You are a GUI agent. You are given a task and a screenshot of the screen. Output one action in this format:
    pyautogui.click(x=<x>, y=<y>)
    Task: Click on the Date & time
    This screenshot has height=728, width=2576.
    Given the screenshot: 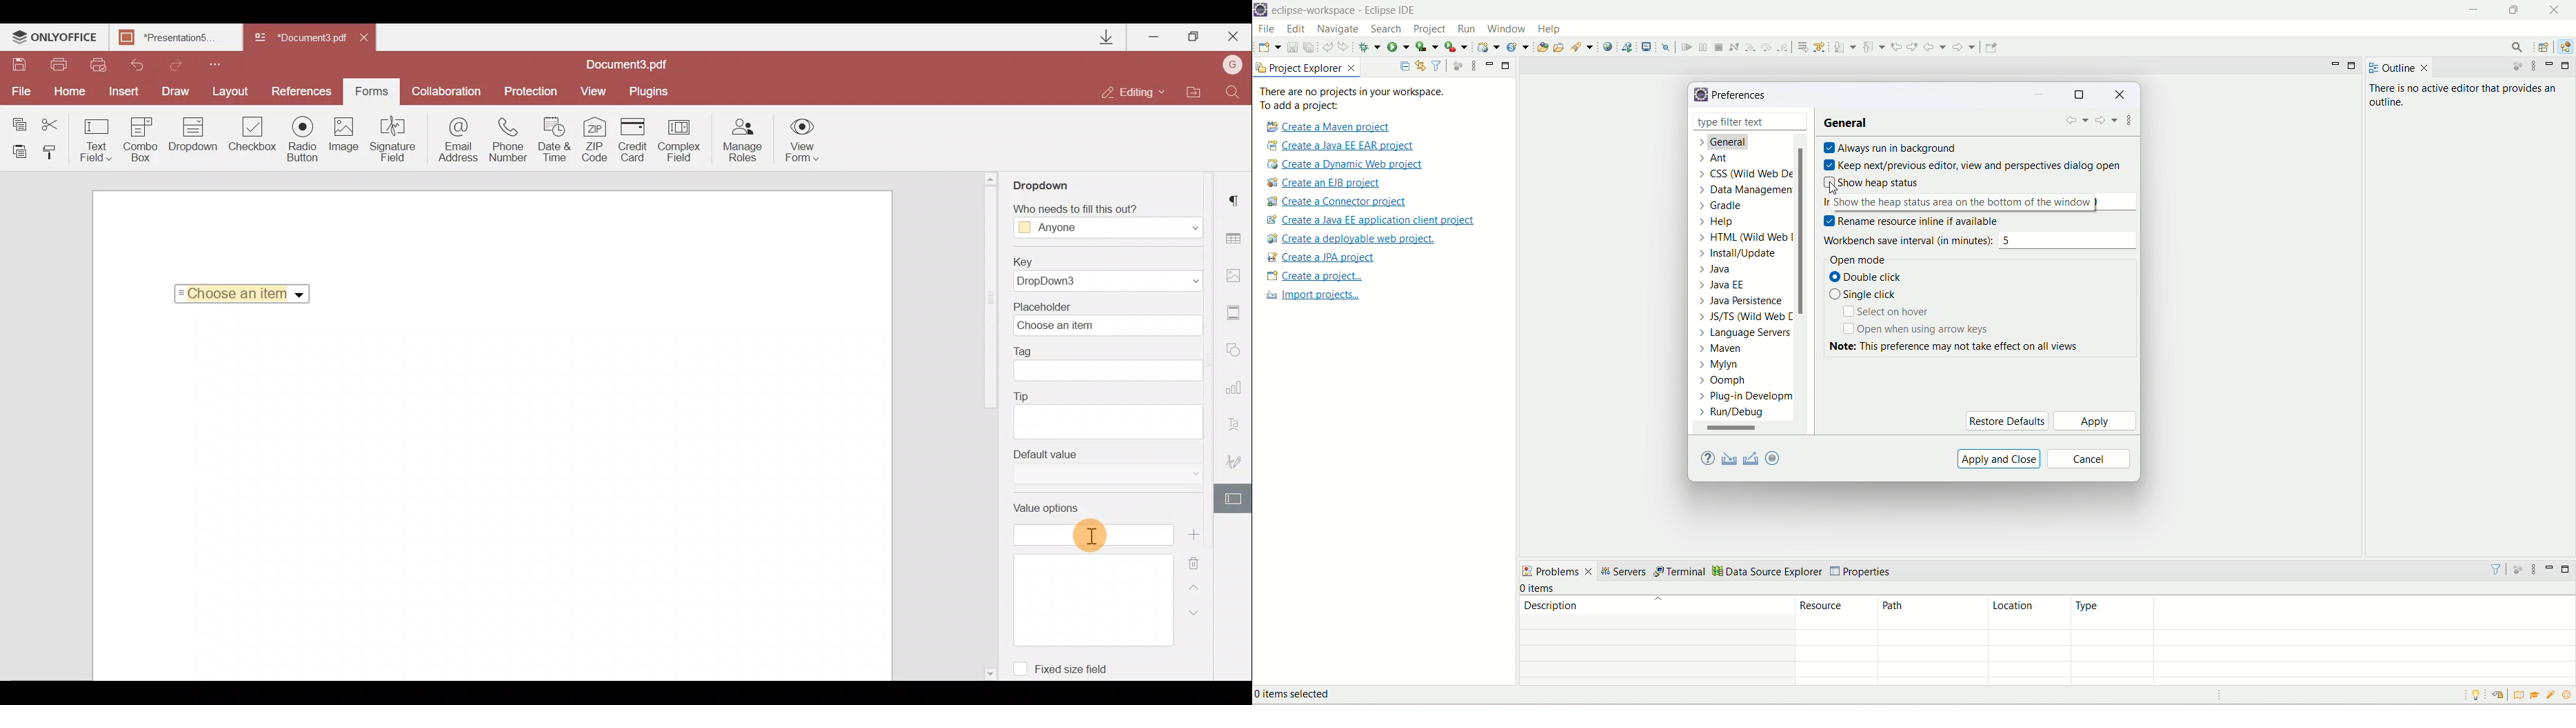 What is the action you would take?
    pyautogui.click(x=557, y=140)
    